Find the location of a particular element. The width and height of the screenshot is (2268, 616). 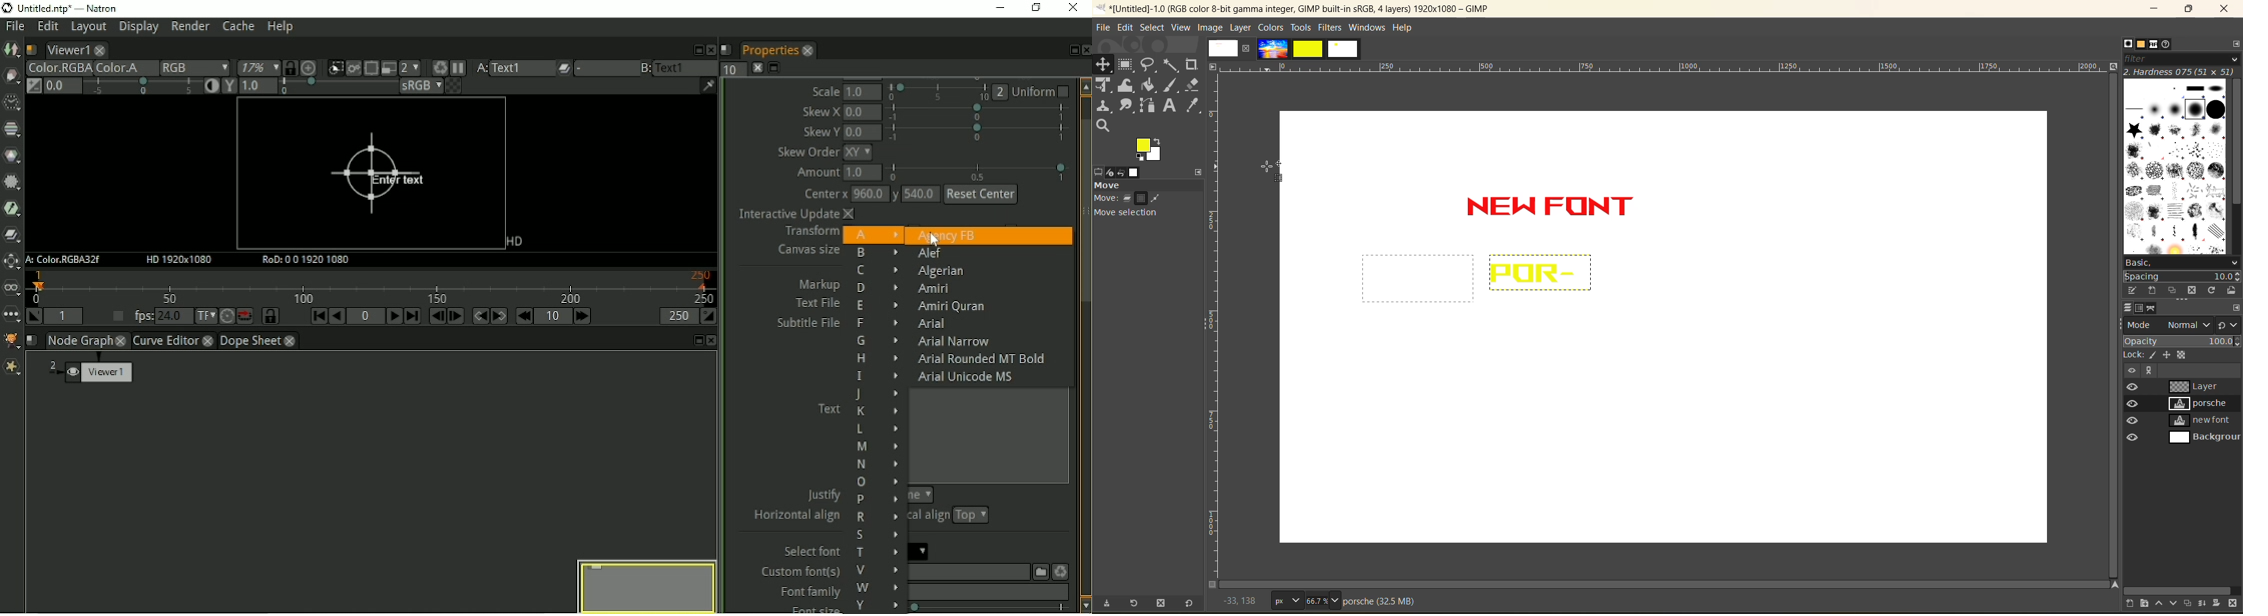

960 is located at coordinates (868, 194).